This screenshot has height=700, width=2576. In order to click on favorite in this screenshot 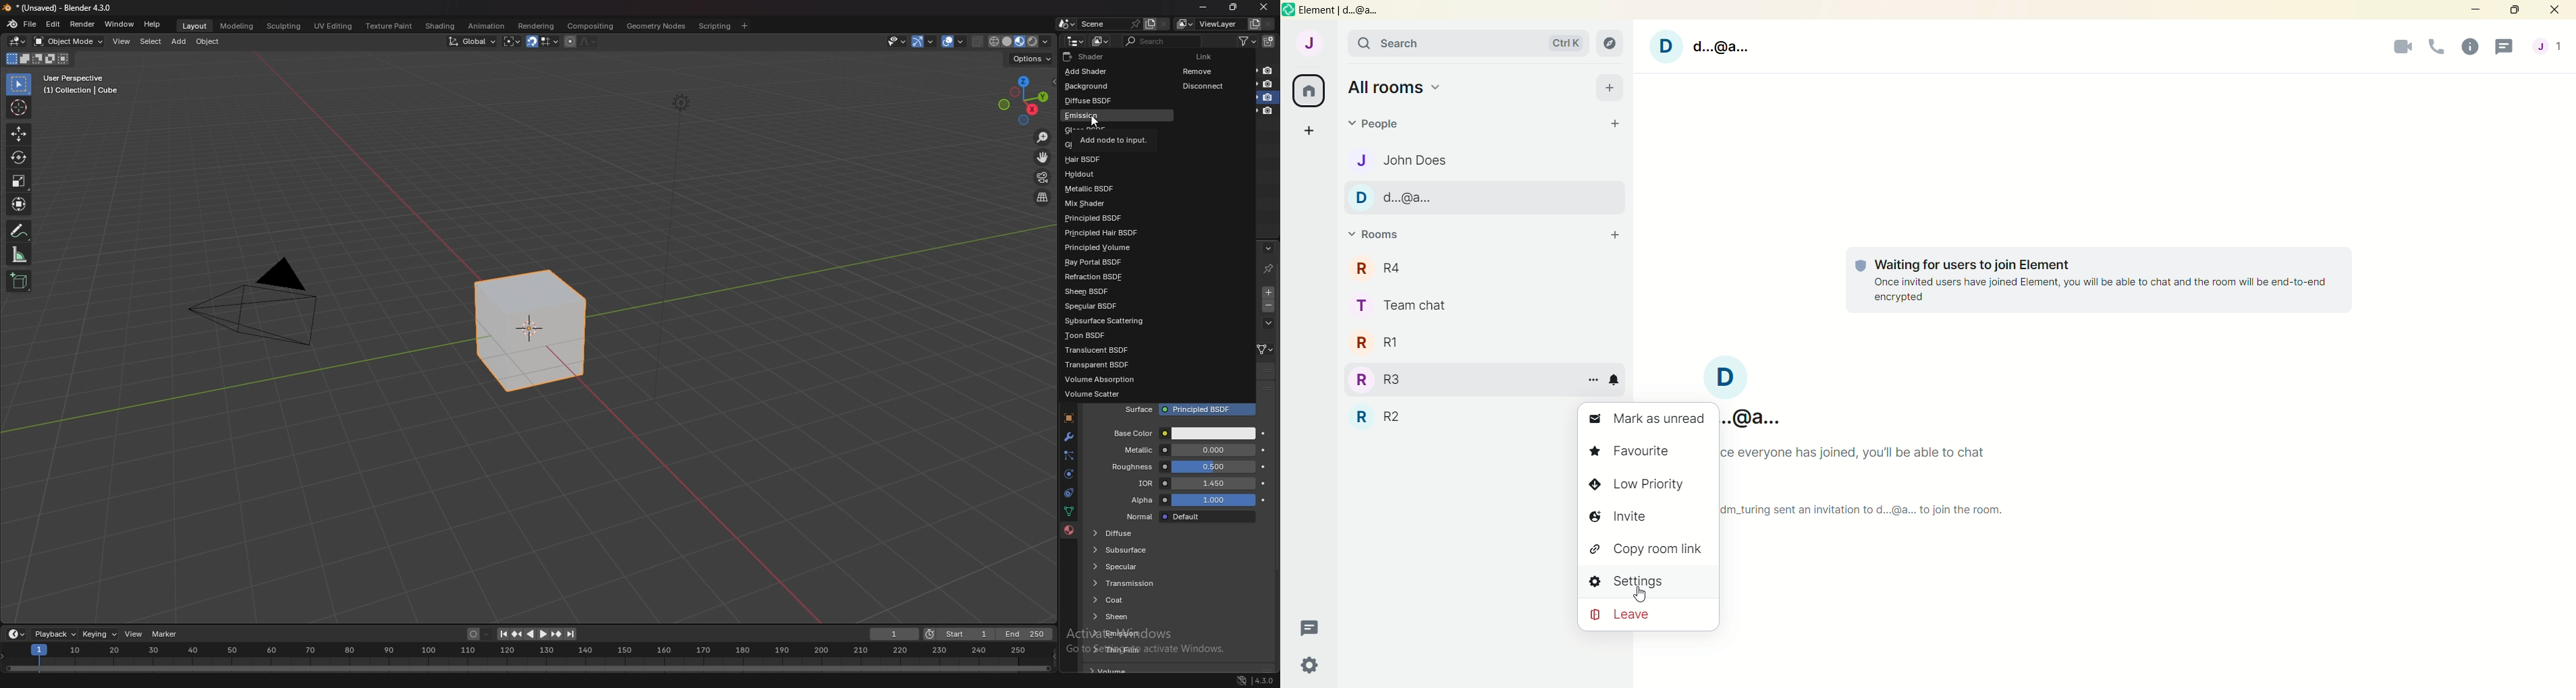, I will do `click(1645, 453)`.